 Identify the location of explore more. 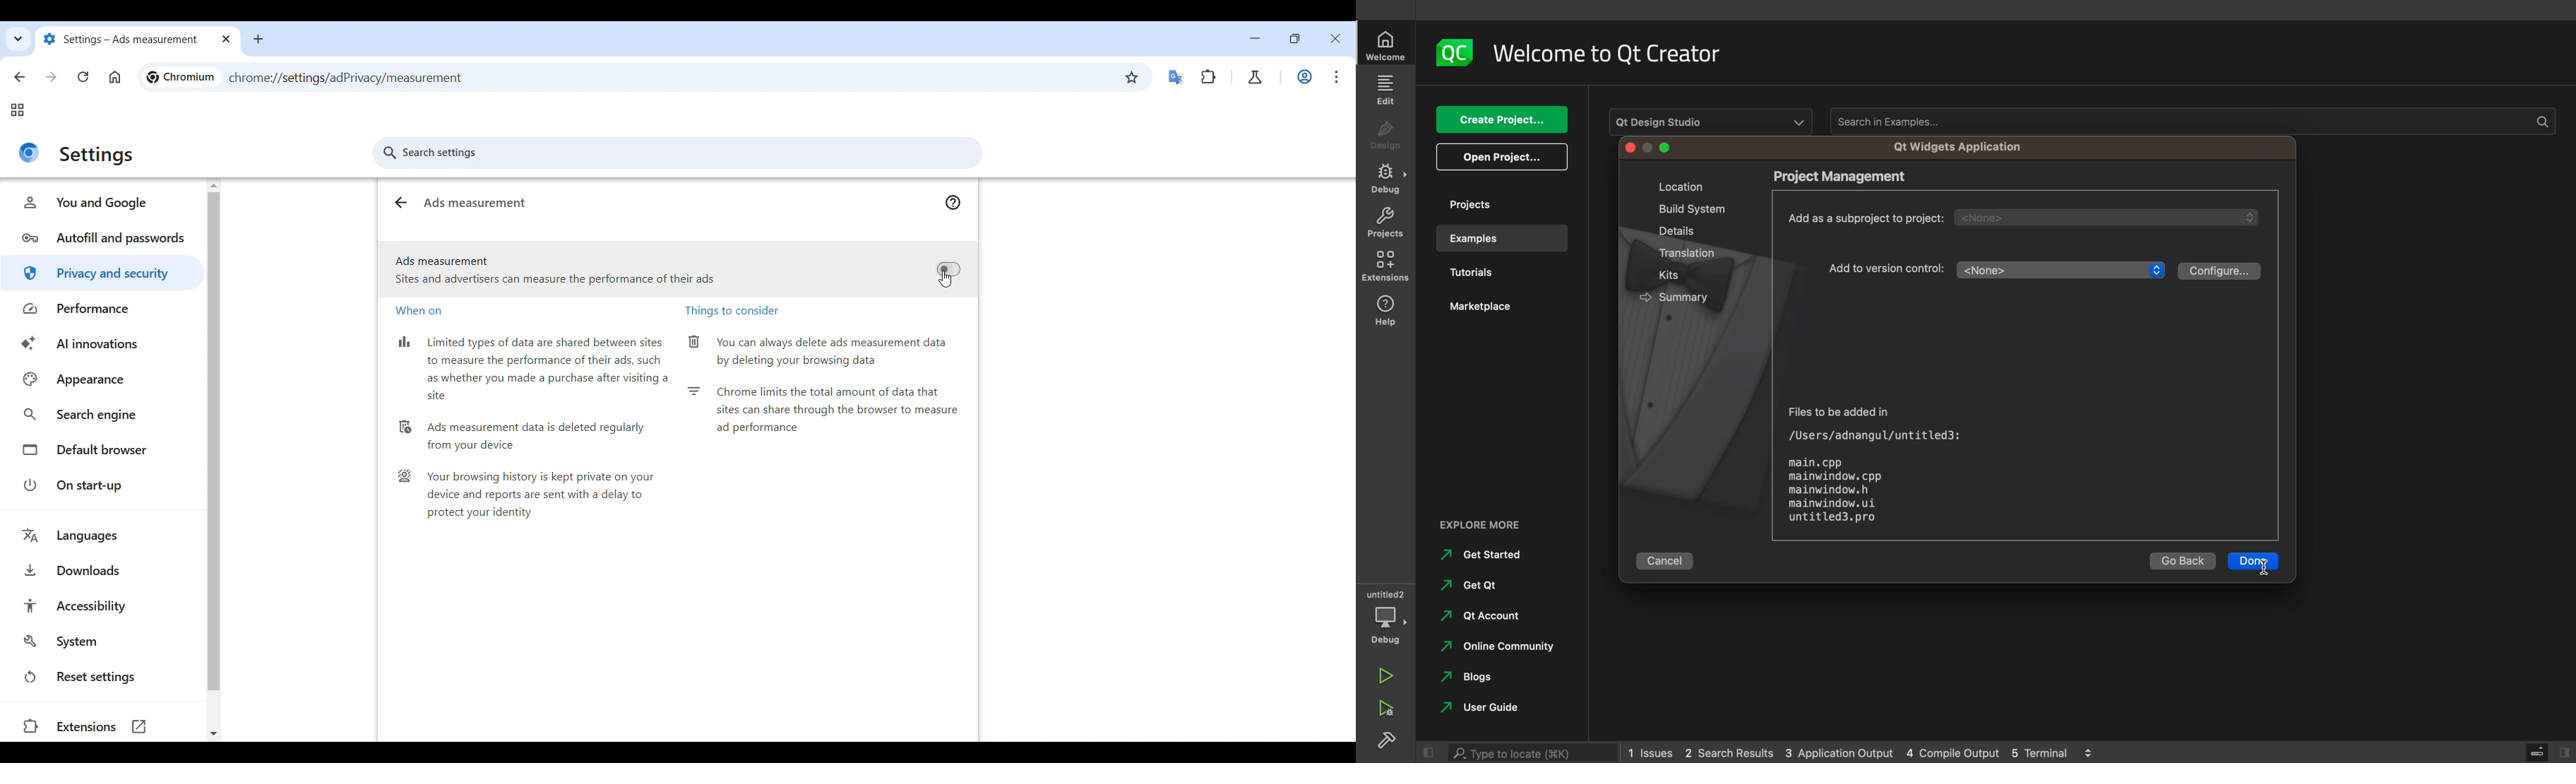
(1488, 523).